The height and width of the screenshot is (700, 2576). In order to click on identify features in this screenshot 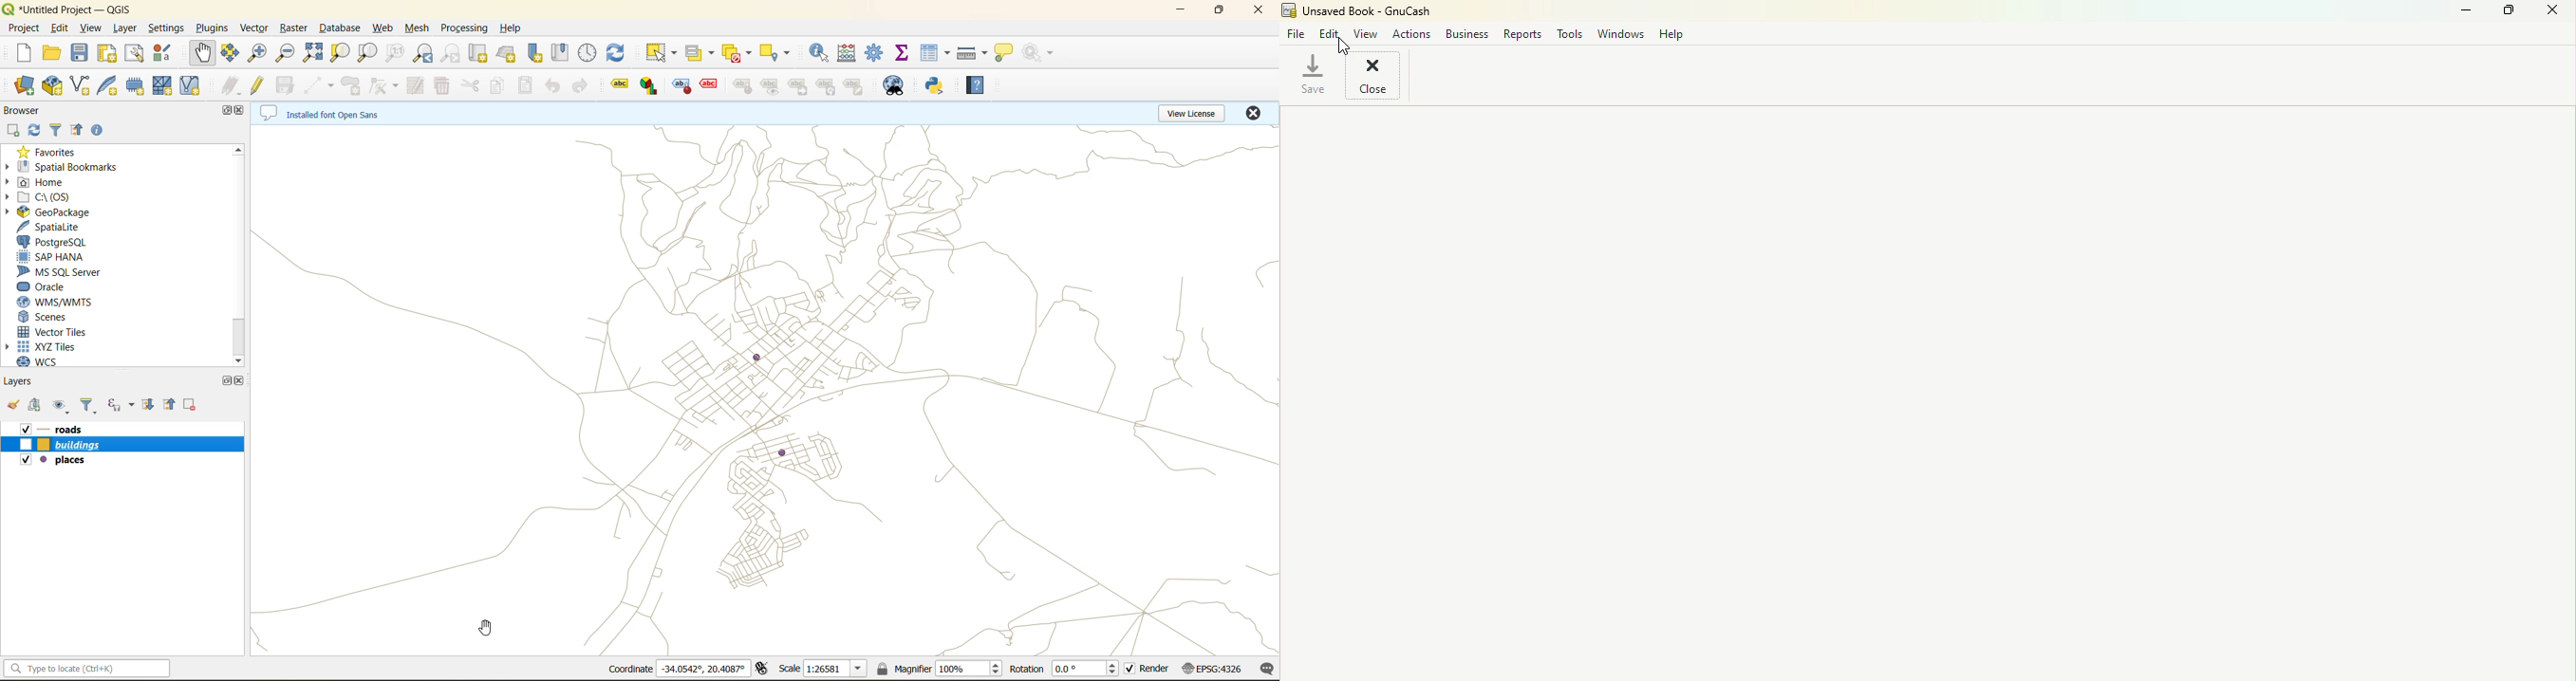, I will do `click(824, 52)`.